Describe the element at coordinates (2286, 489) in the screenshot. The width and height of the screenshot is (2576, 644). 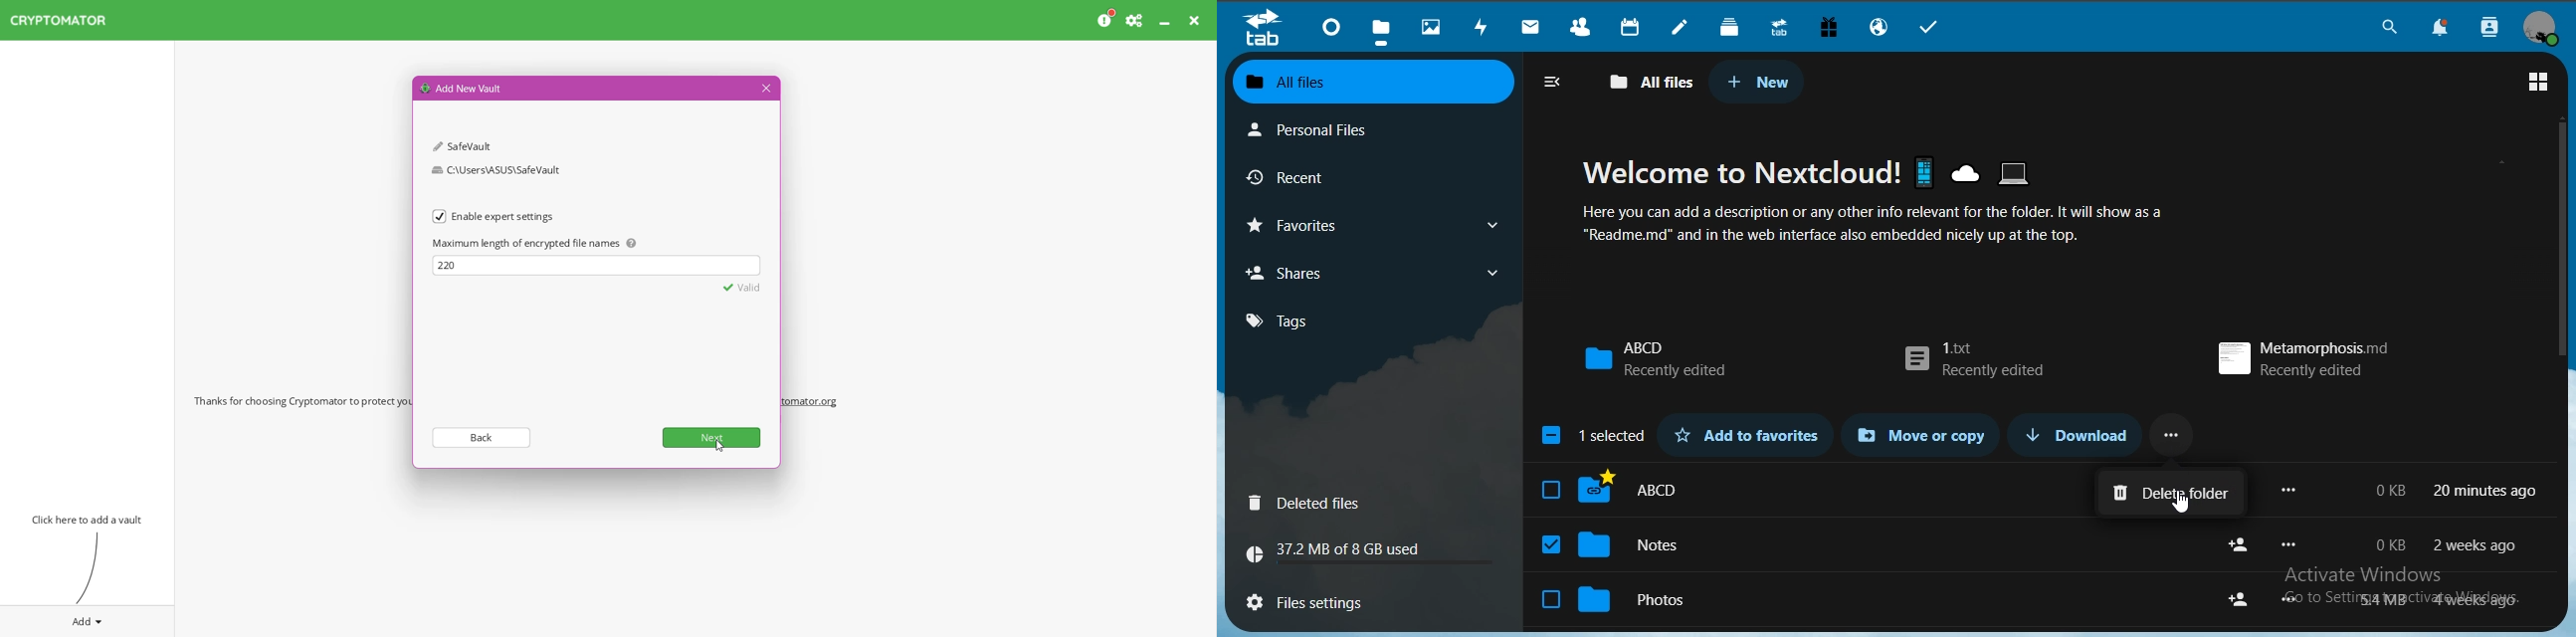
I see `more options` at that location.